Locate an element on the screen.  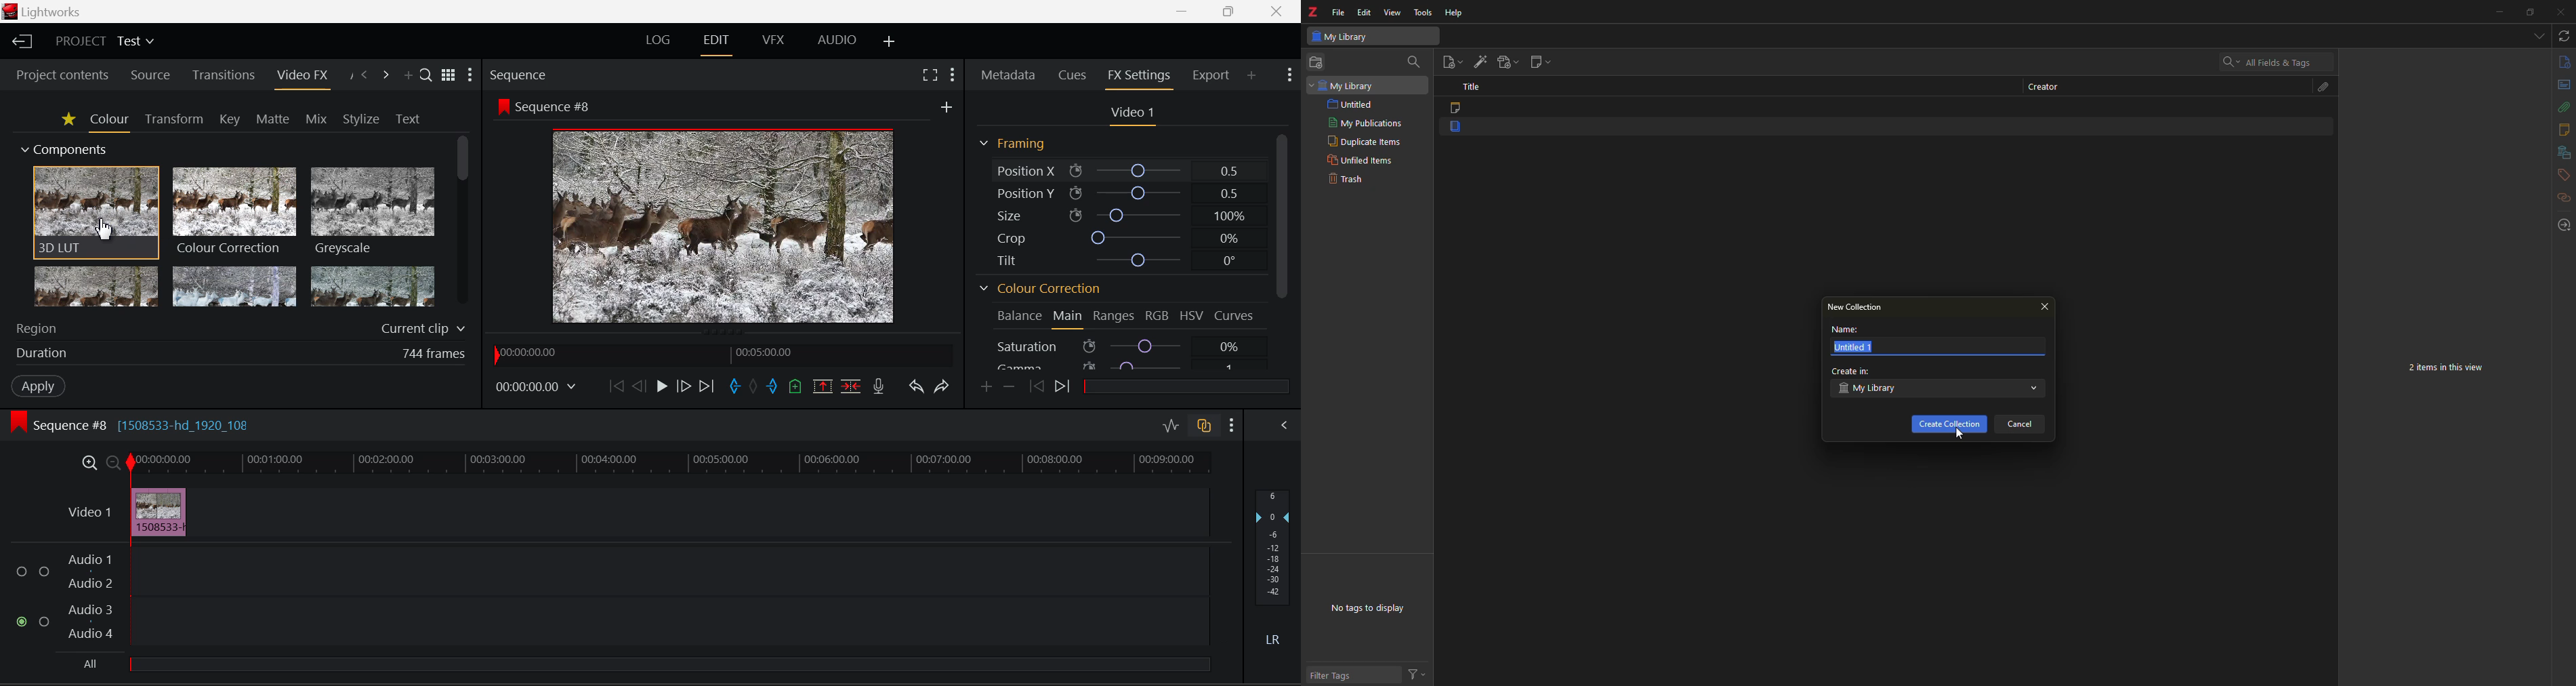
Window Title is located at coordinates (45, 12).